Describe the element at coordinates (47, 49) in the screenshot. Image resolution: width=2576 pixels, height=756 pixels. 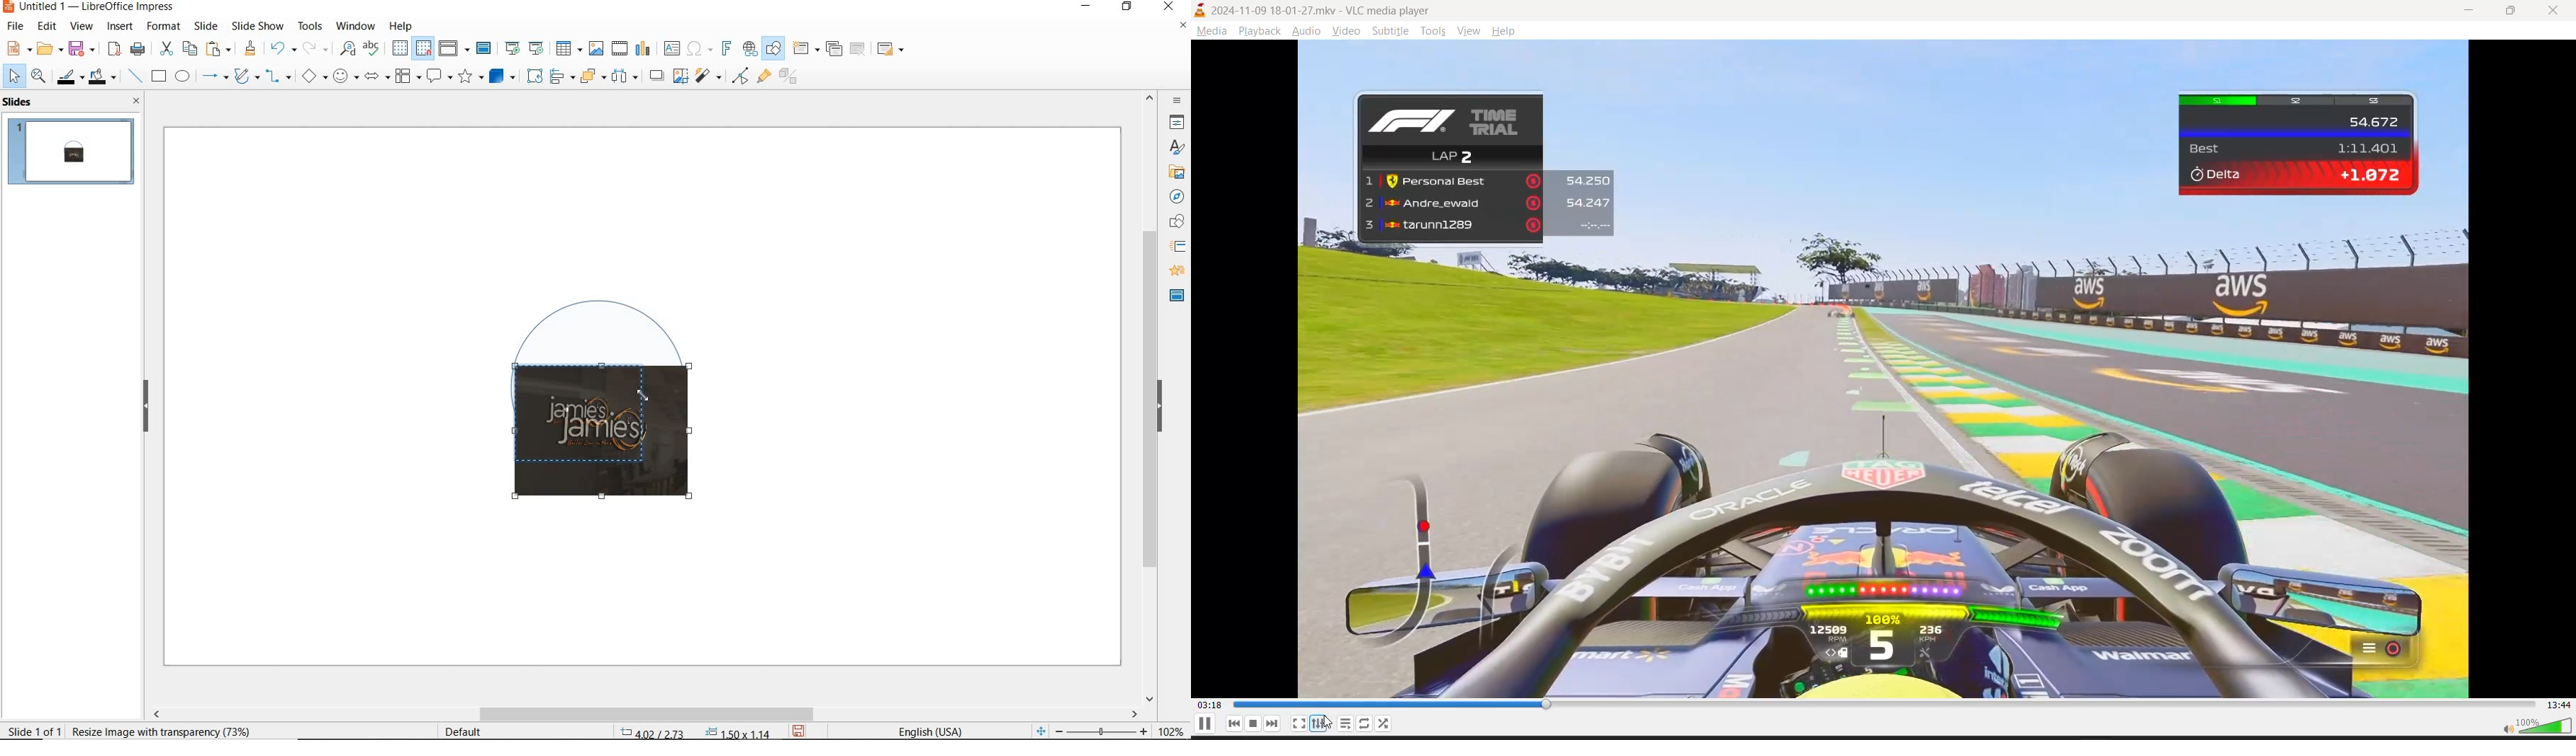
I see `open` at that location.